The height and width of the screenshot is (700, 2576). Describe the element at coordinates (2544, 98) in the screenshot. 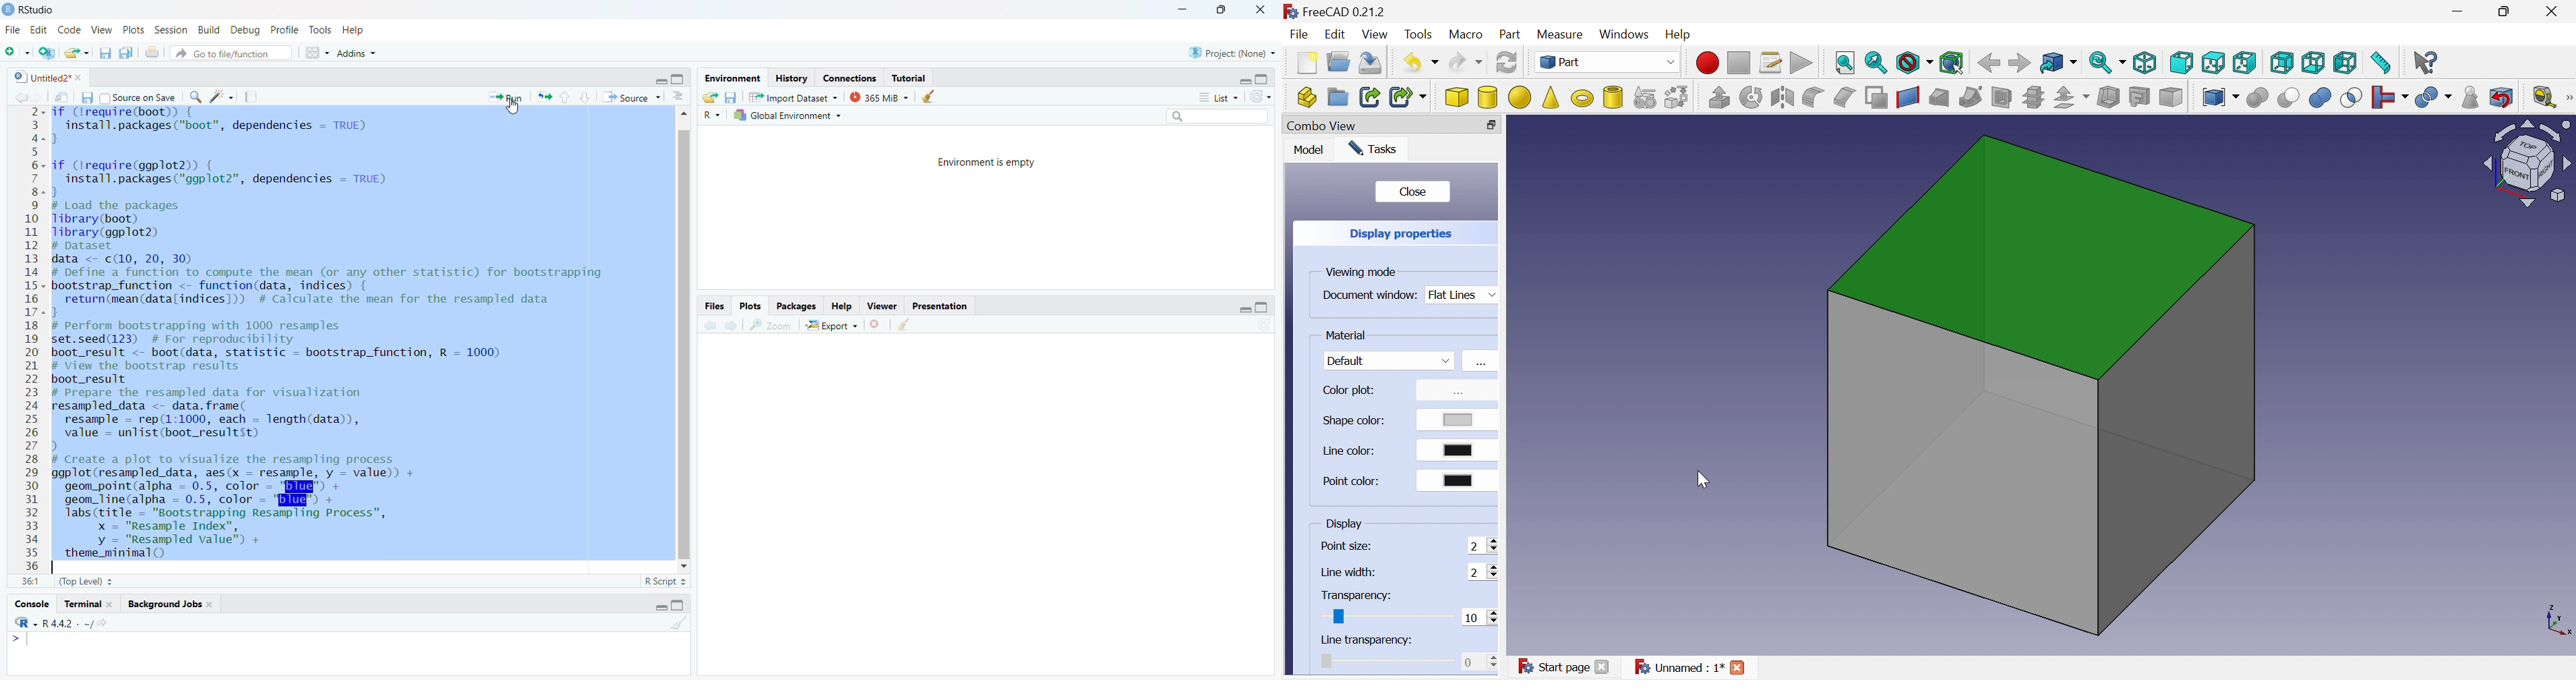

I see `Measure liner` at that location.